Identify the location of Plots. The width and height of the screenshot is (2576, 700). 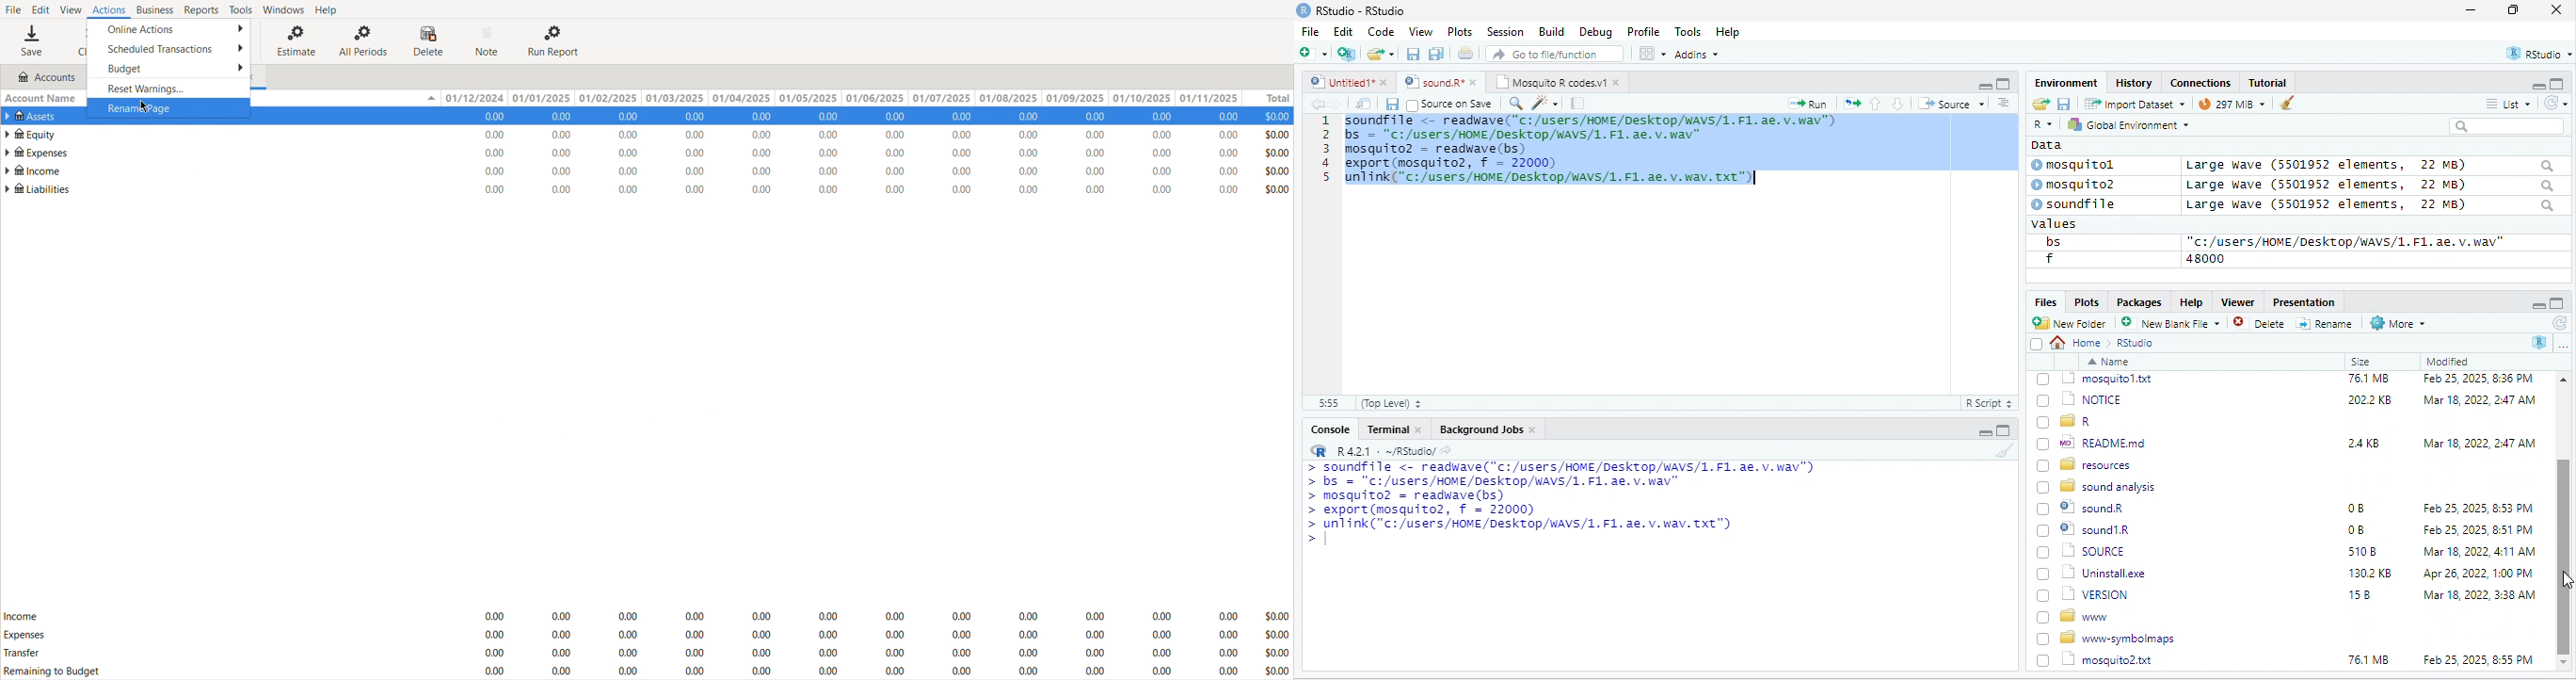
(1461, 31).